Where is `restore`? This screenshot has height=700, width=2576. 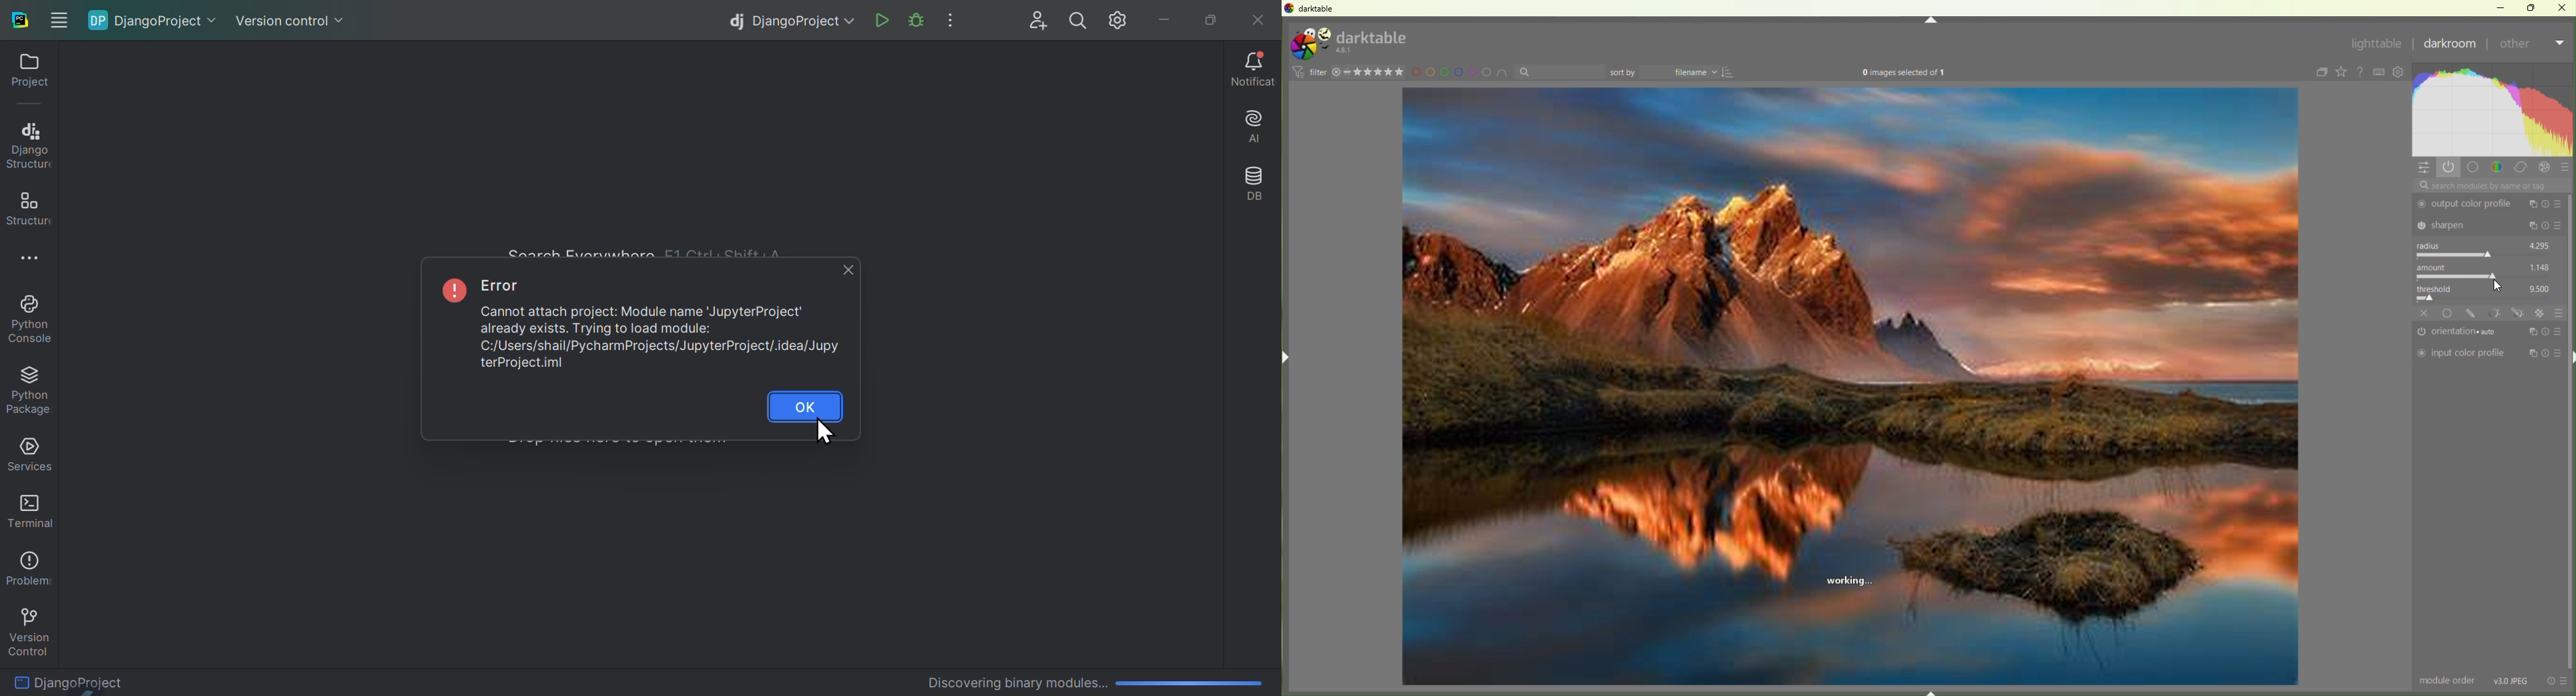 restore is located at coordinates (2533, 7).